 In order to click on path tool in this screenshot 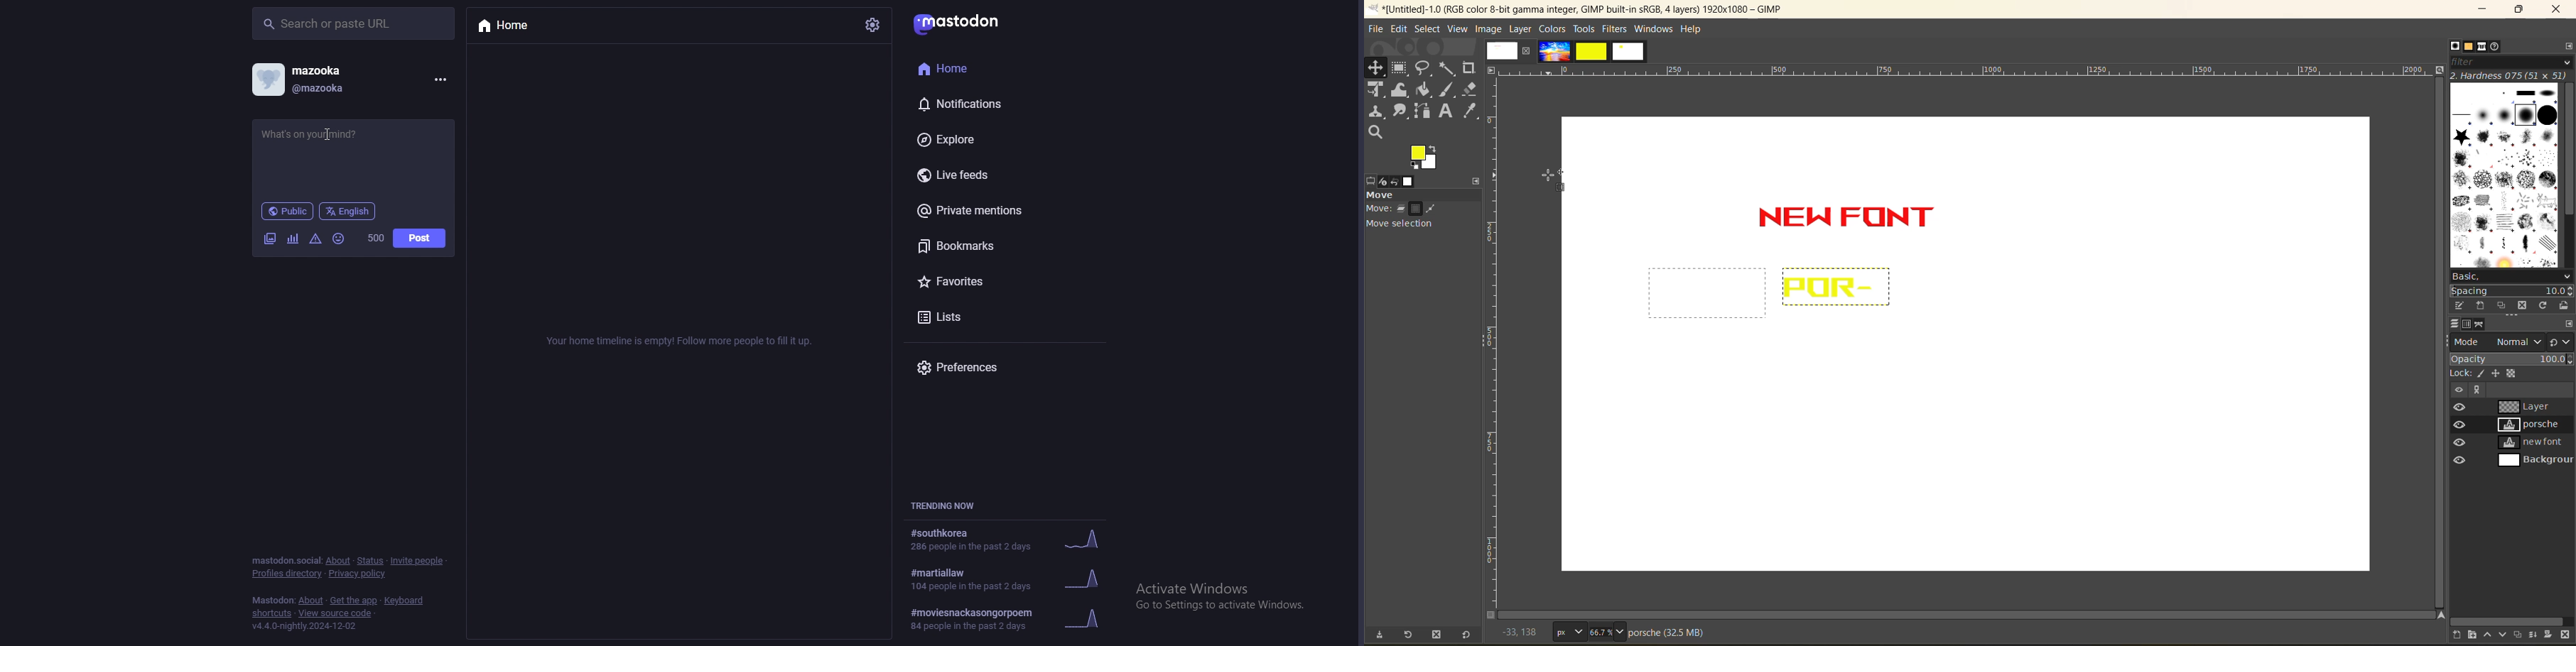, I will do `click(1423, 110)`.